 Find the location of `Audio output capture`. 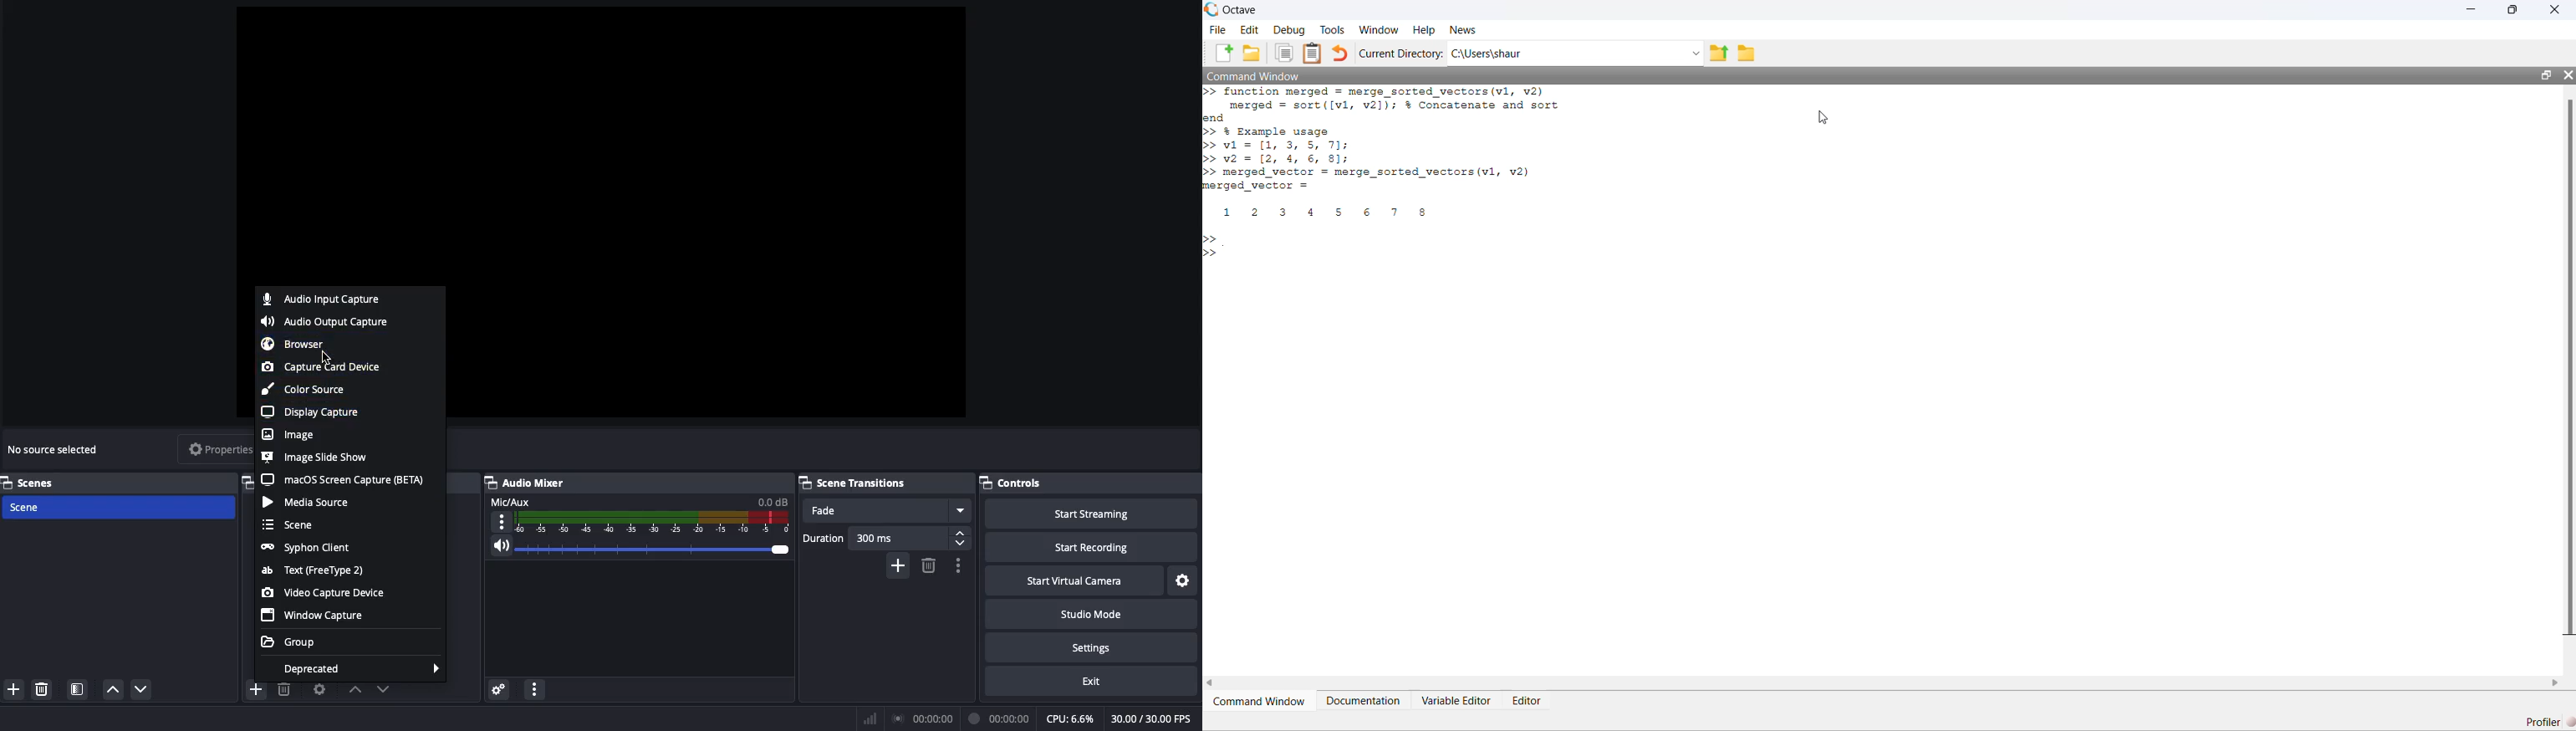

Audio output capture is located at coordinates (330, 322).